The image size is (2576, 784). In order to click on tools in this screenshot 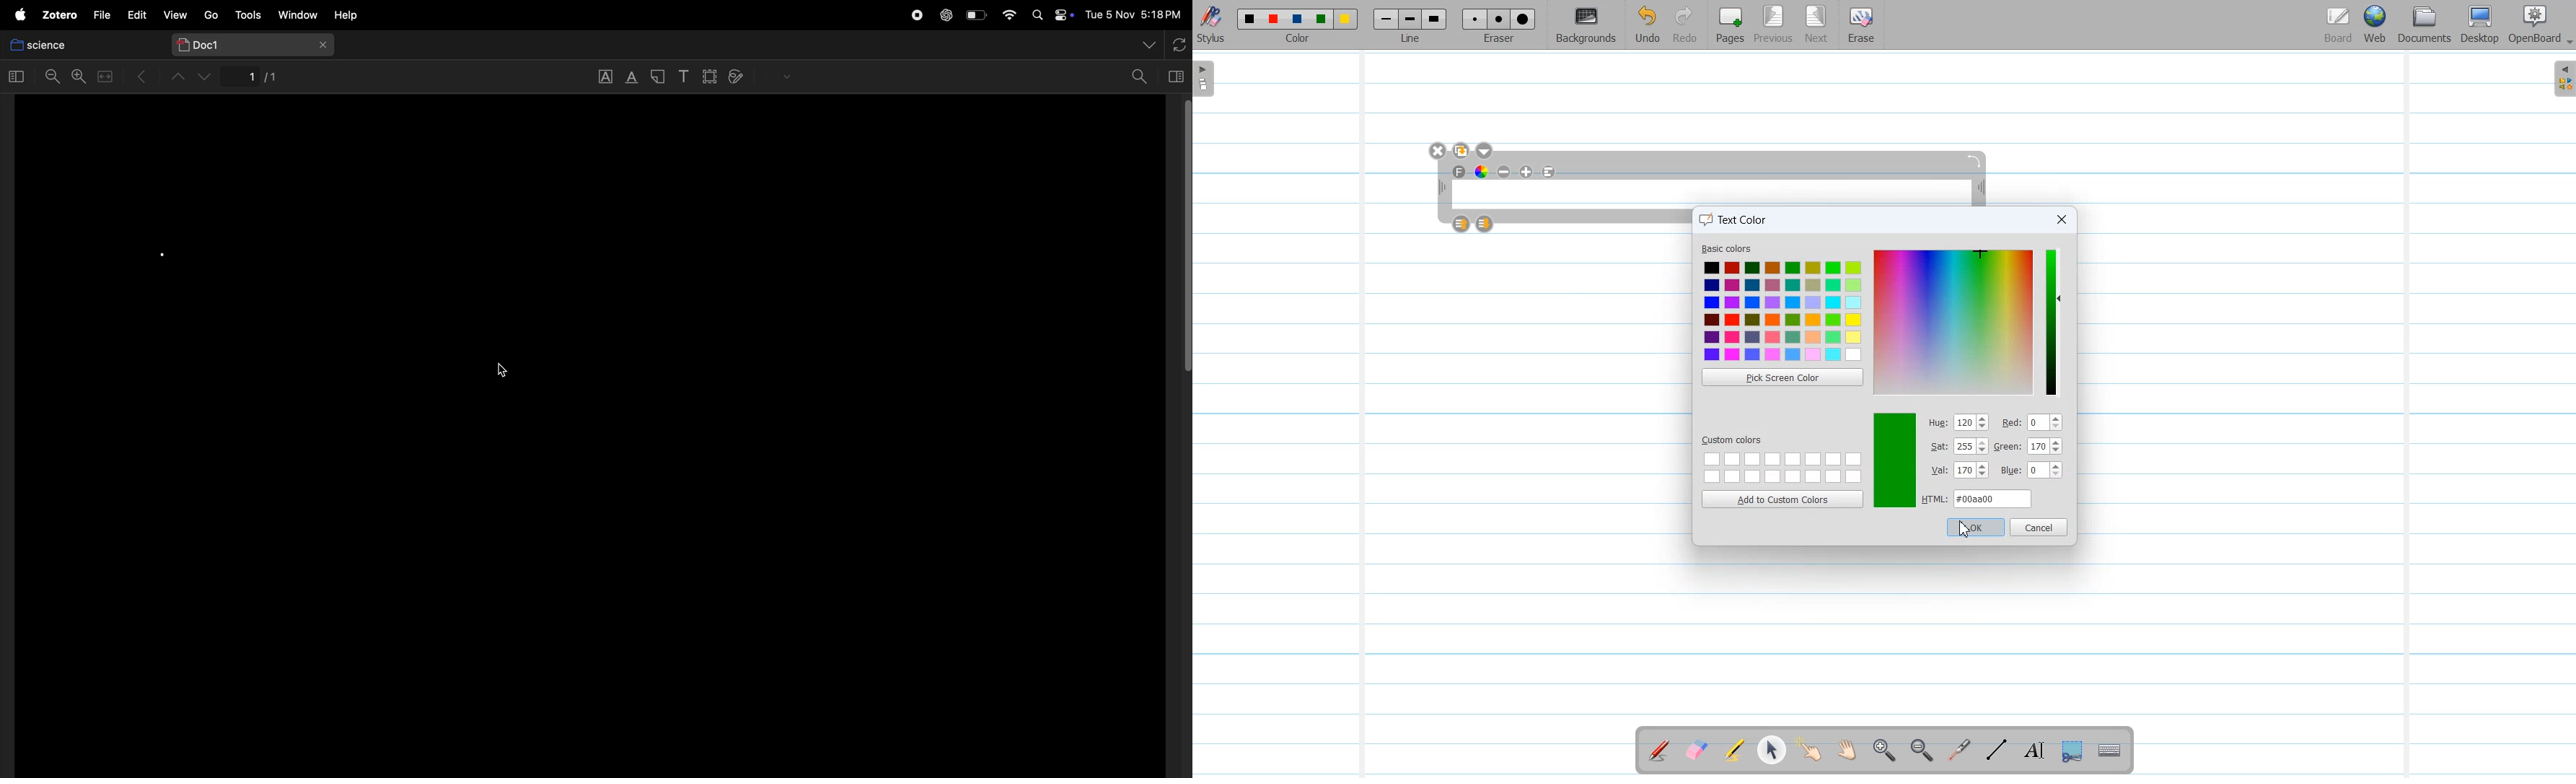, I will do `click(248, 14)`.